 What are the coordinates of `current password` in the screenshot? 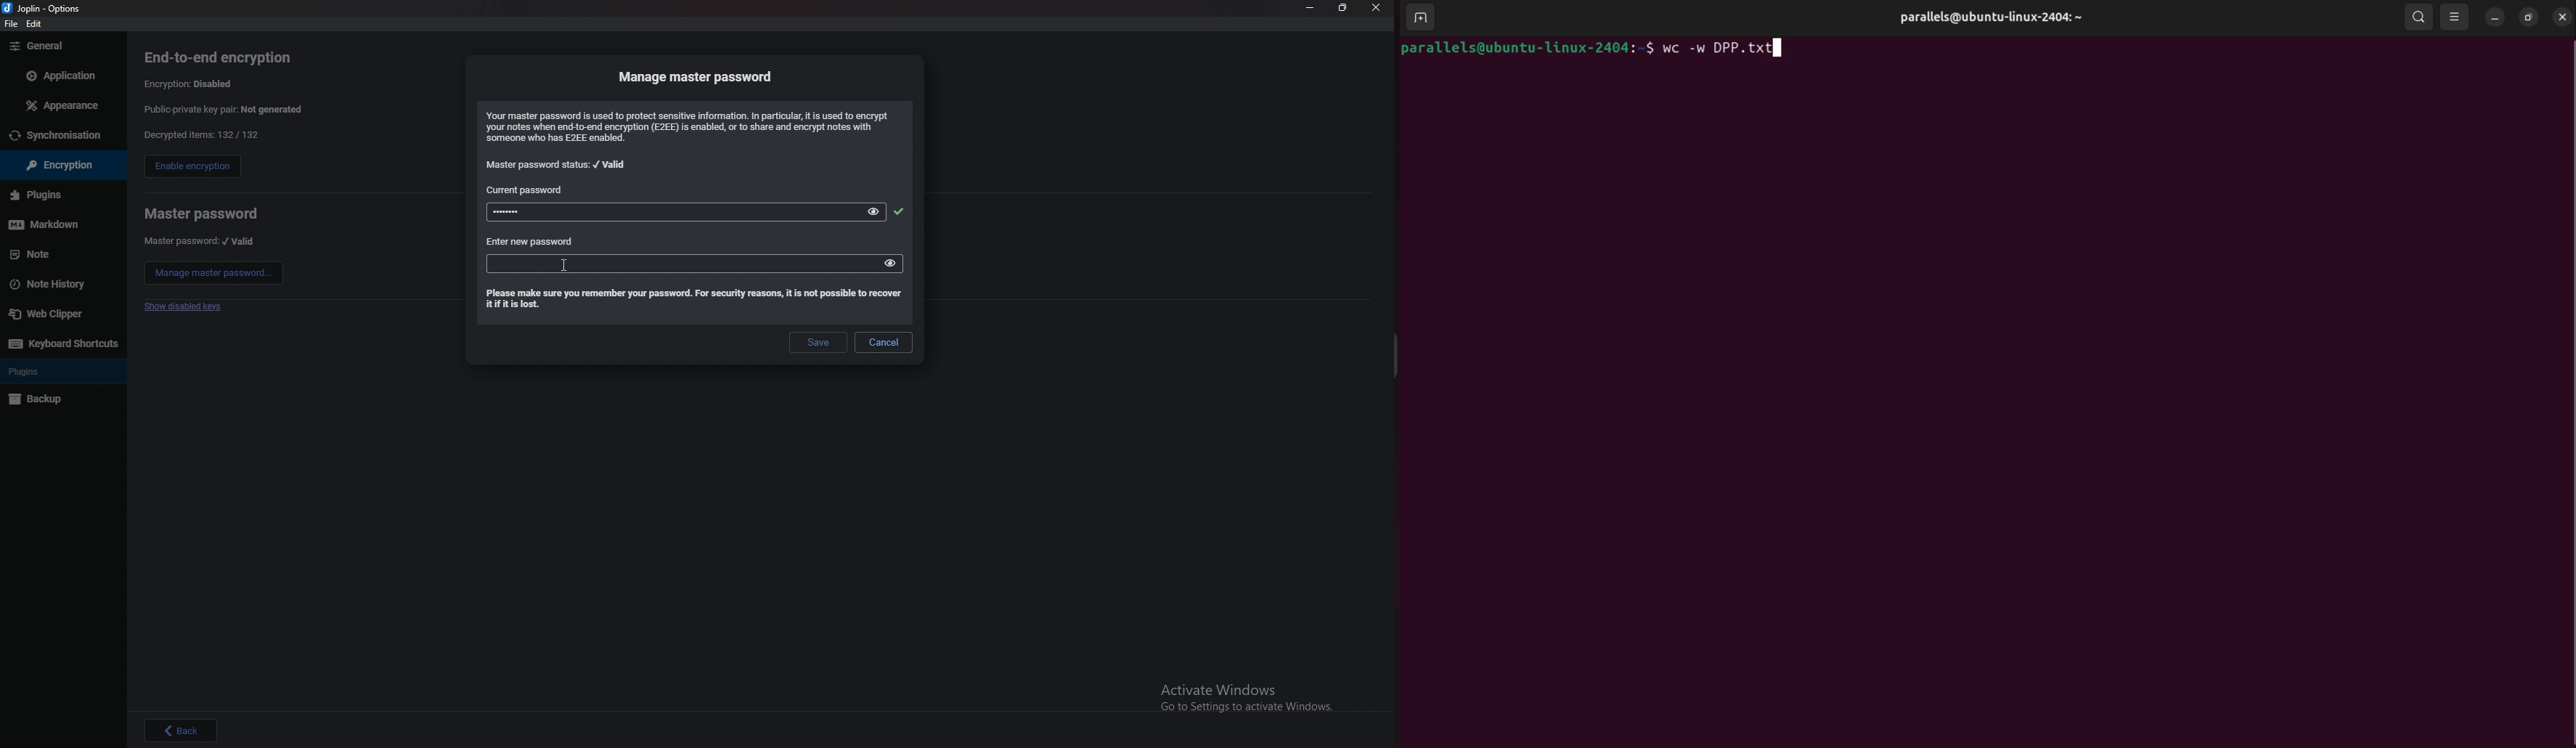 It's located at (528, 190).